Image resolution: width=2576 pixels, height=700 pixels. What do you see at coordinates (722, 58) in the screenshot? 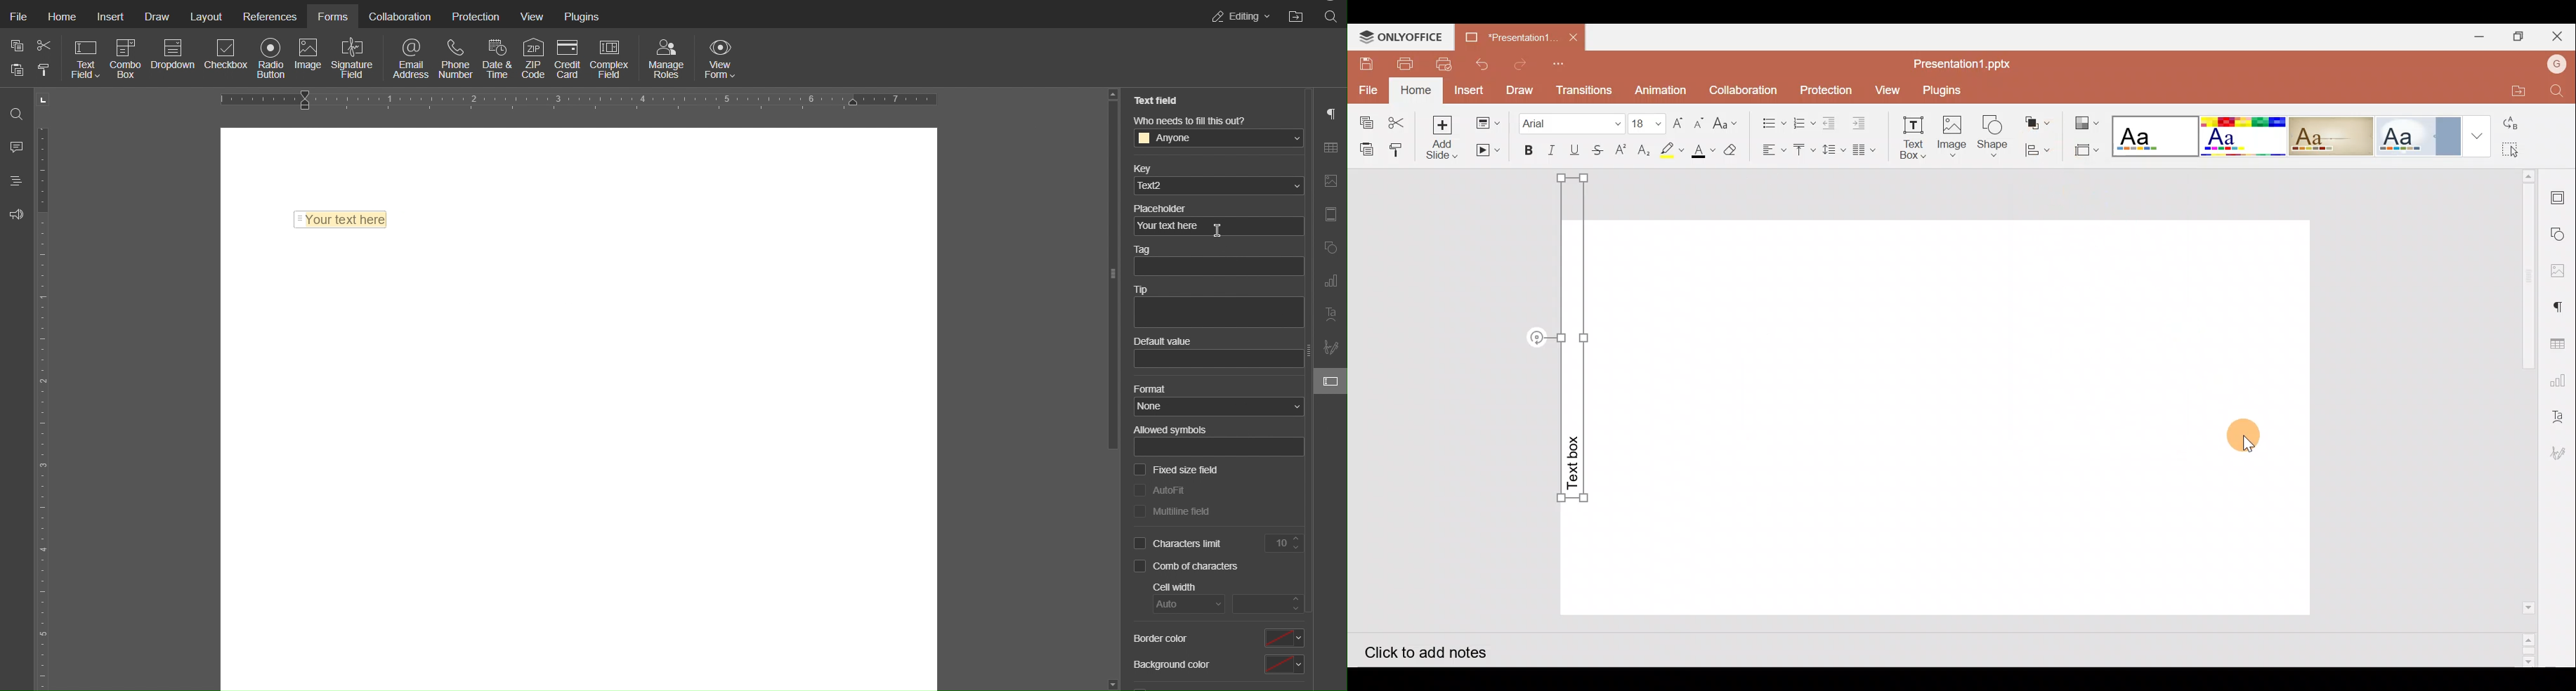
I see `View Form` at bounding box center [722, 58].